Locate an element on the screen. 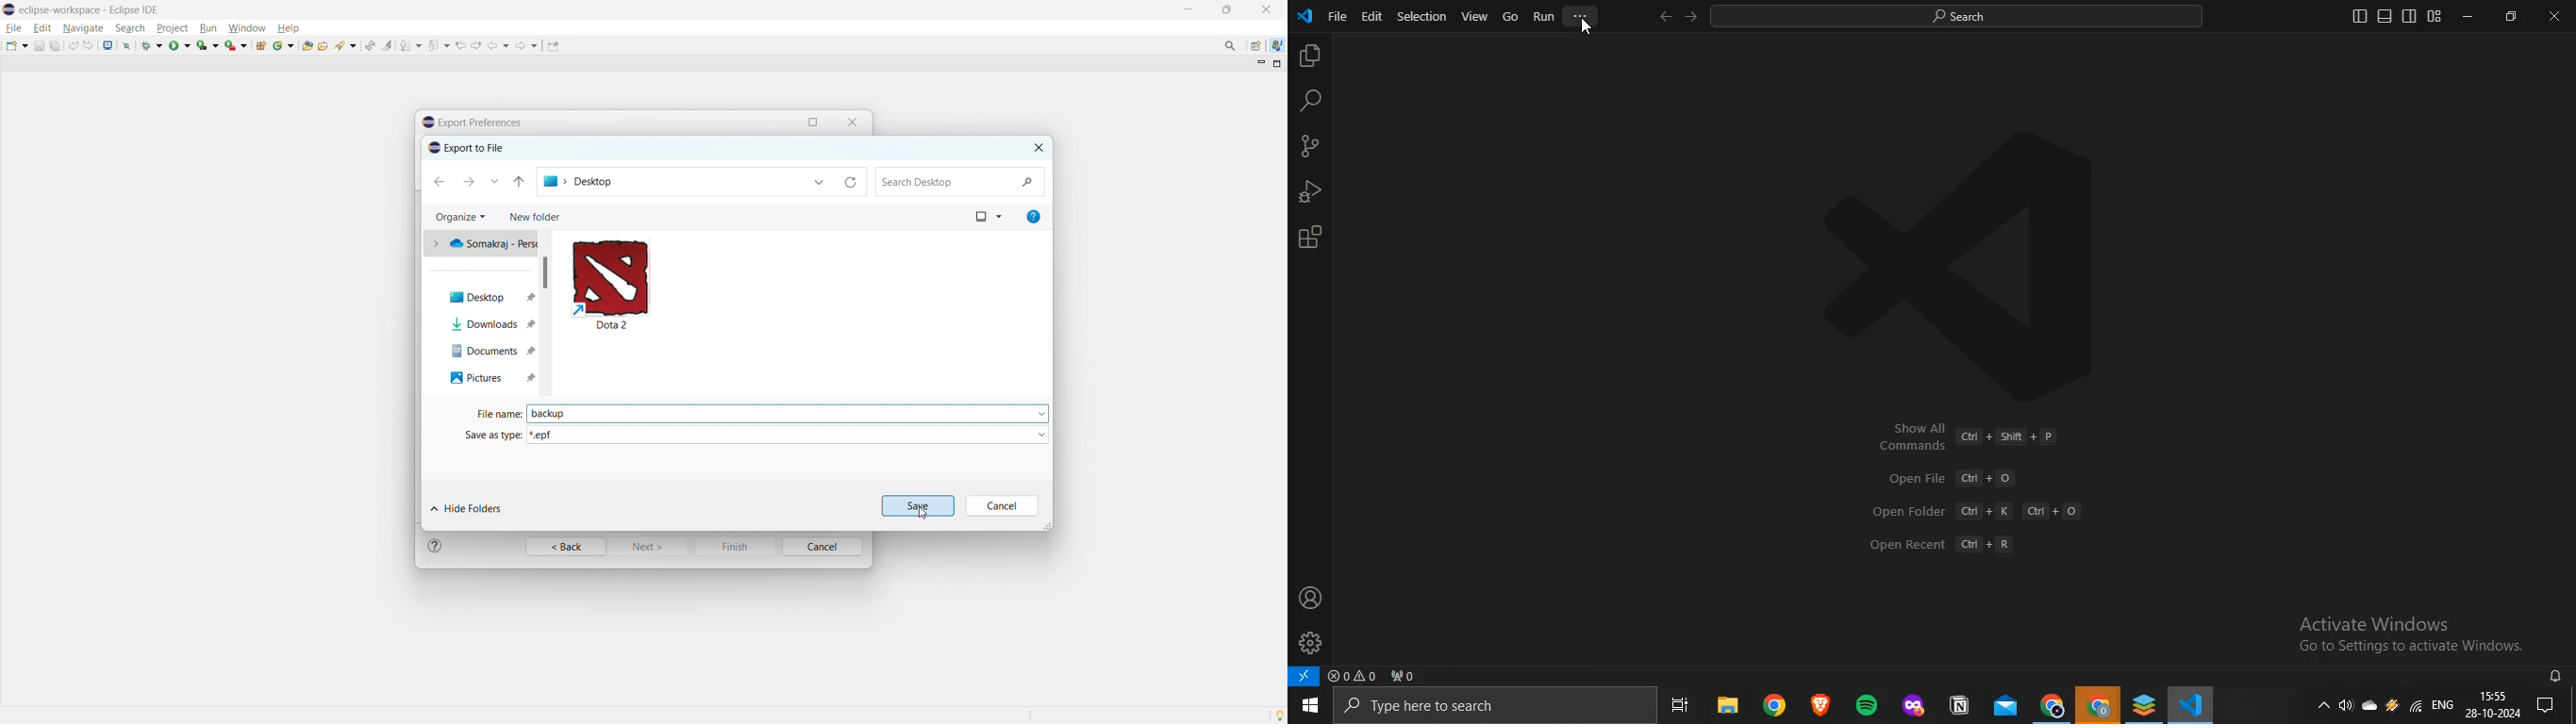  show hidden icons is located at coordinates (2325, 709).